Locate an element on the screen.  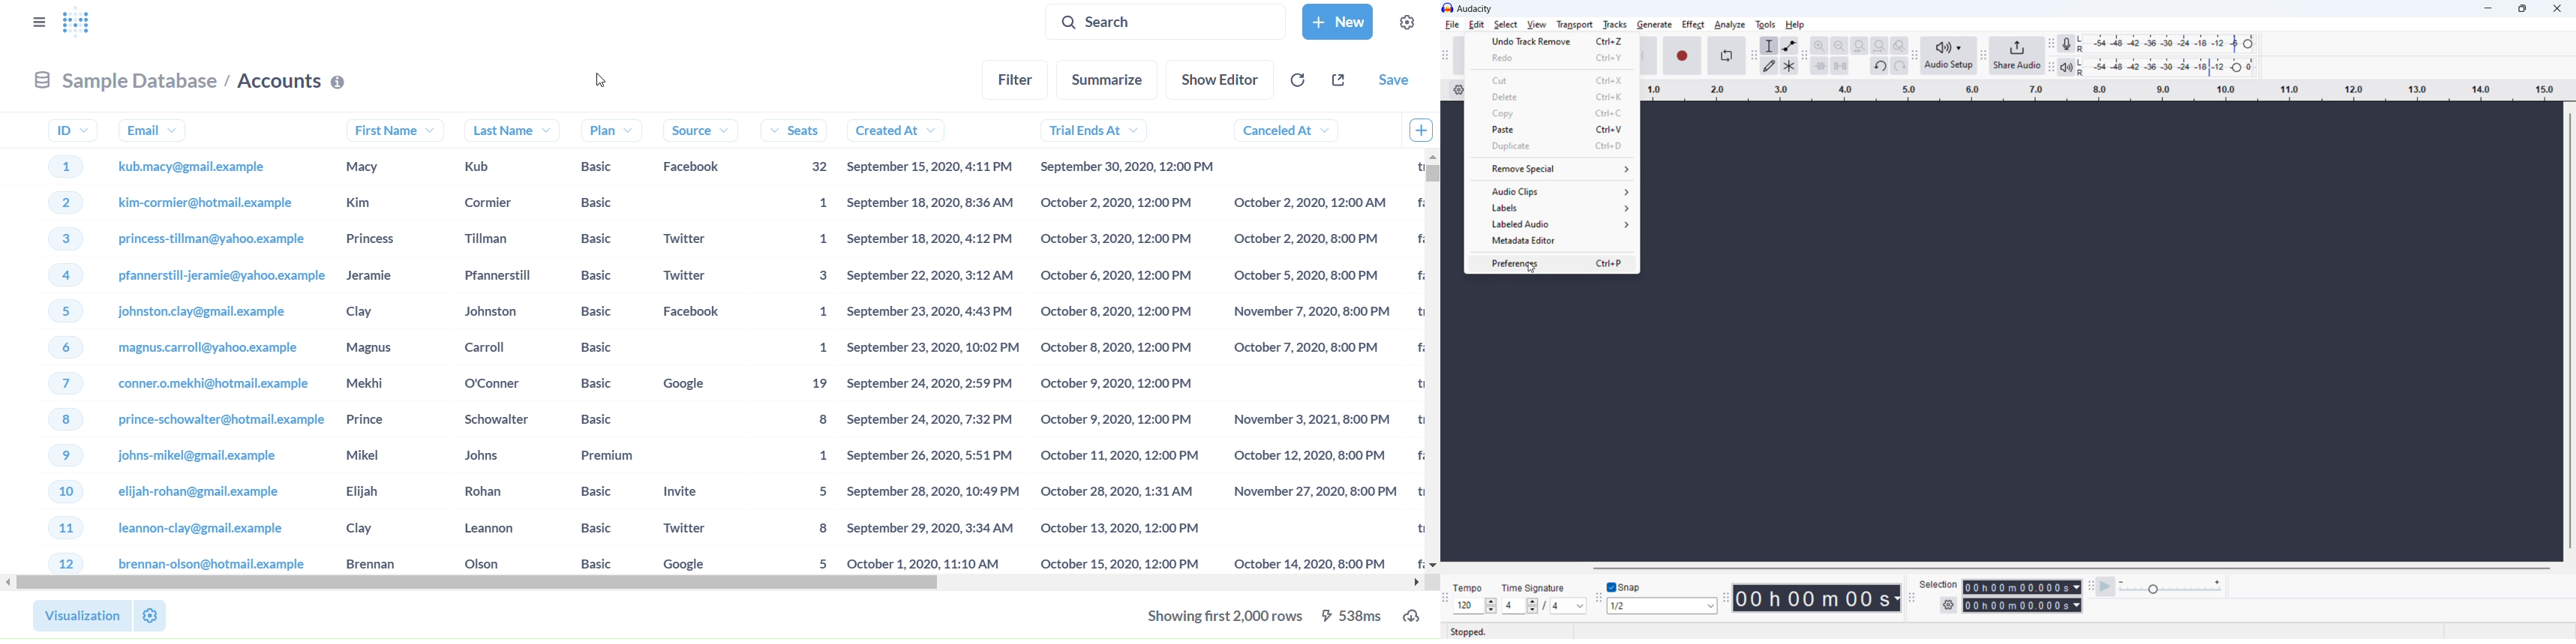
recording level is located at coordinates (2166, 43).